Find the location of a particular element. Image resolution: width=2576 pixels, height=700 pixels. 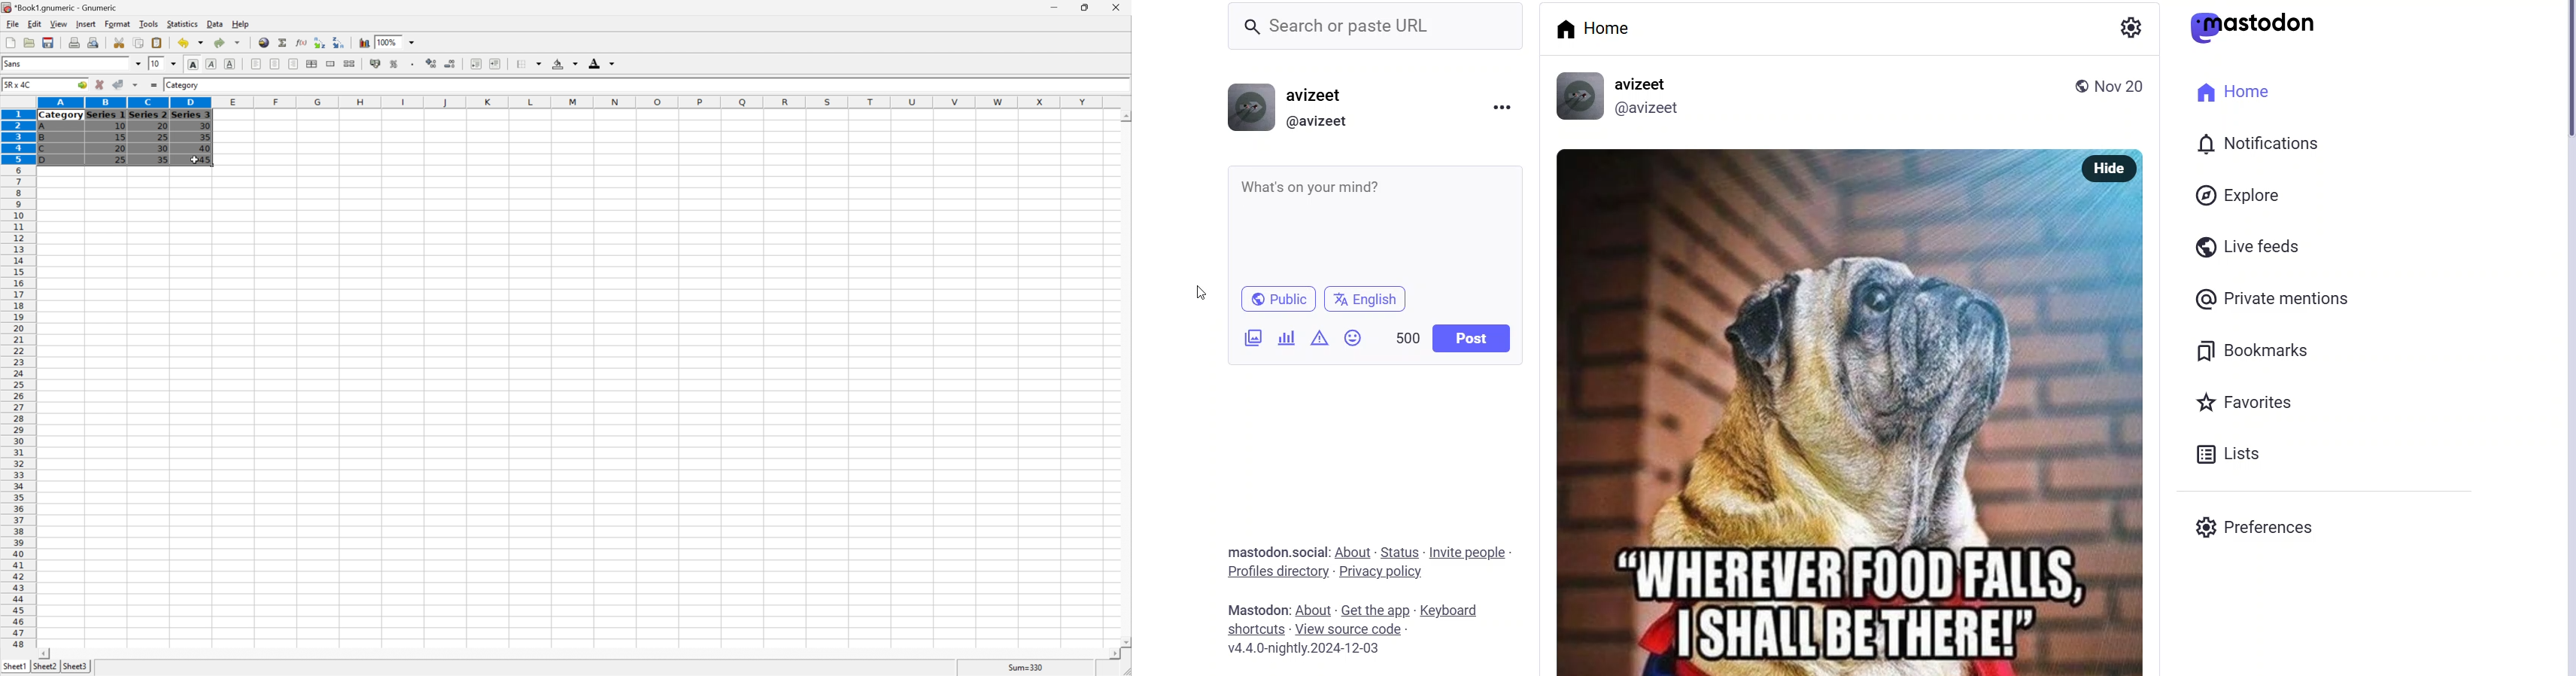

Scroll Down is located at coordinates (1125, 643).